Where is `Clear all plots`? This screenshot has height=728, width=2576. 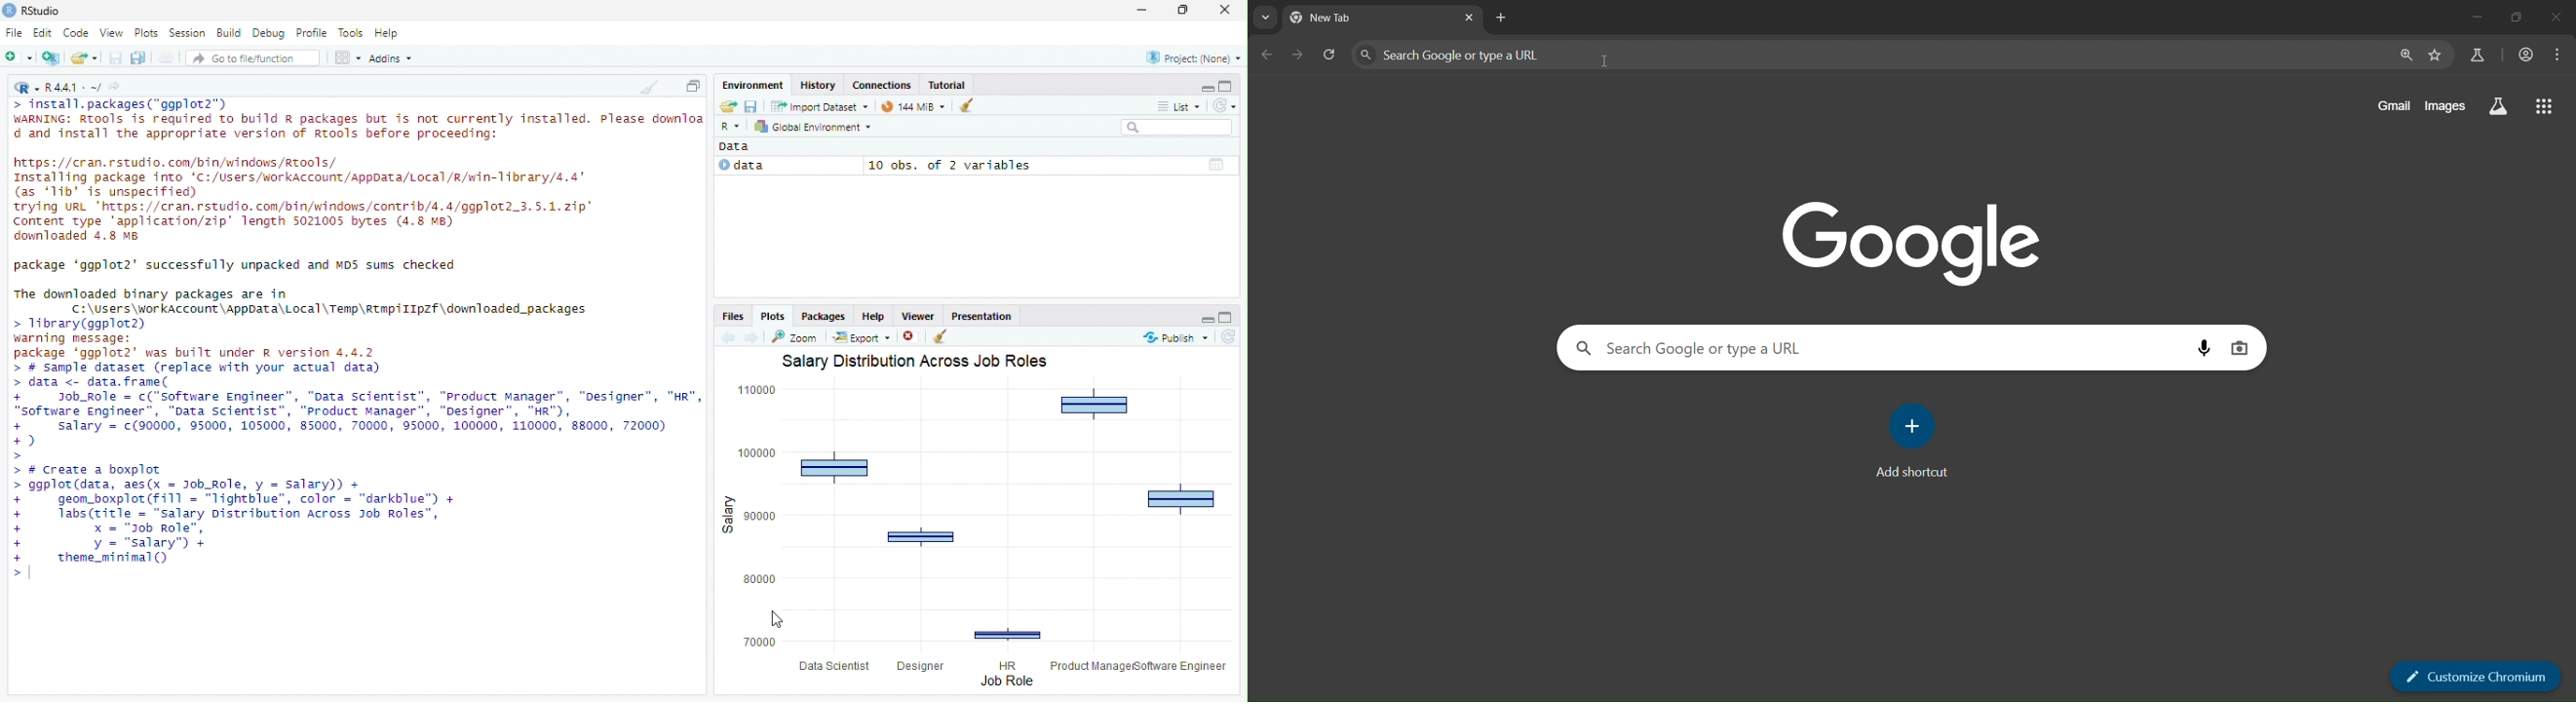
Clear all plots is located at coordinates (944, 336).